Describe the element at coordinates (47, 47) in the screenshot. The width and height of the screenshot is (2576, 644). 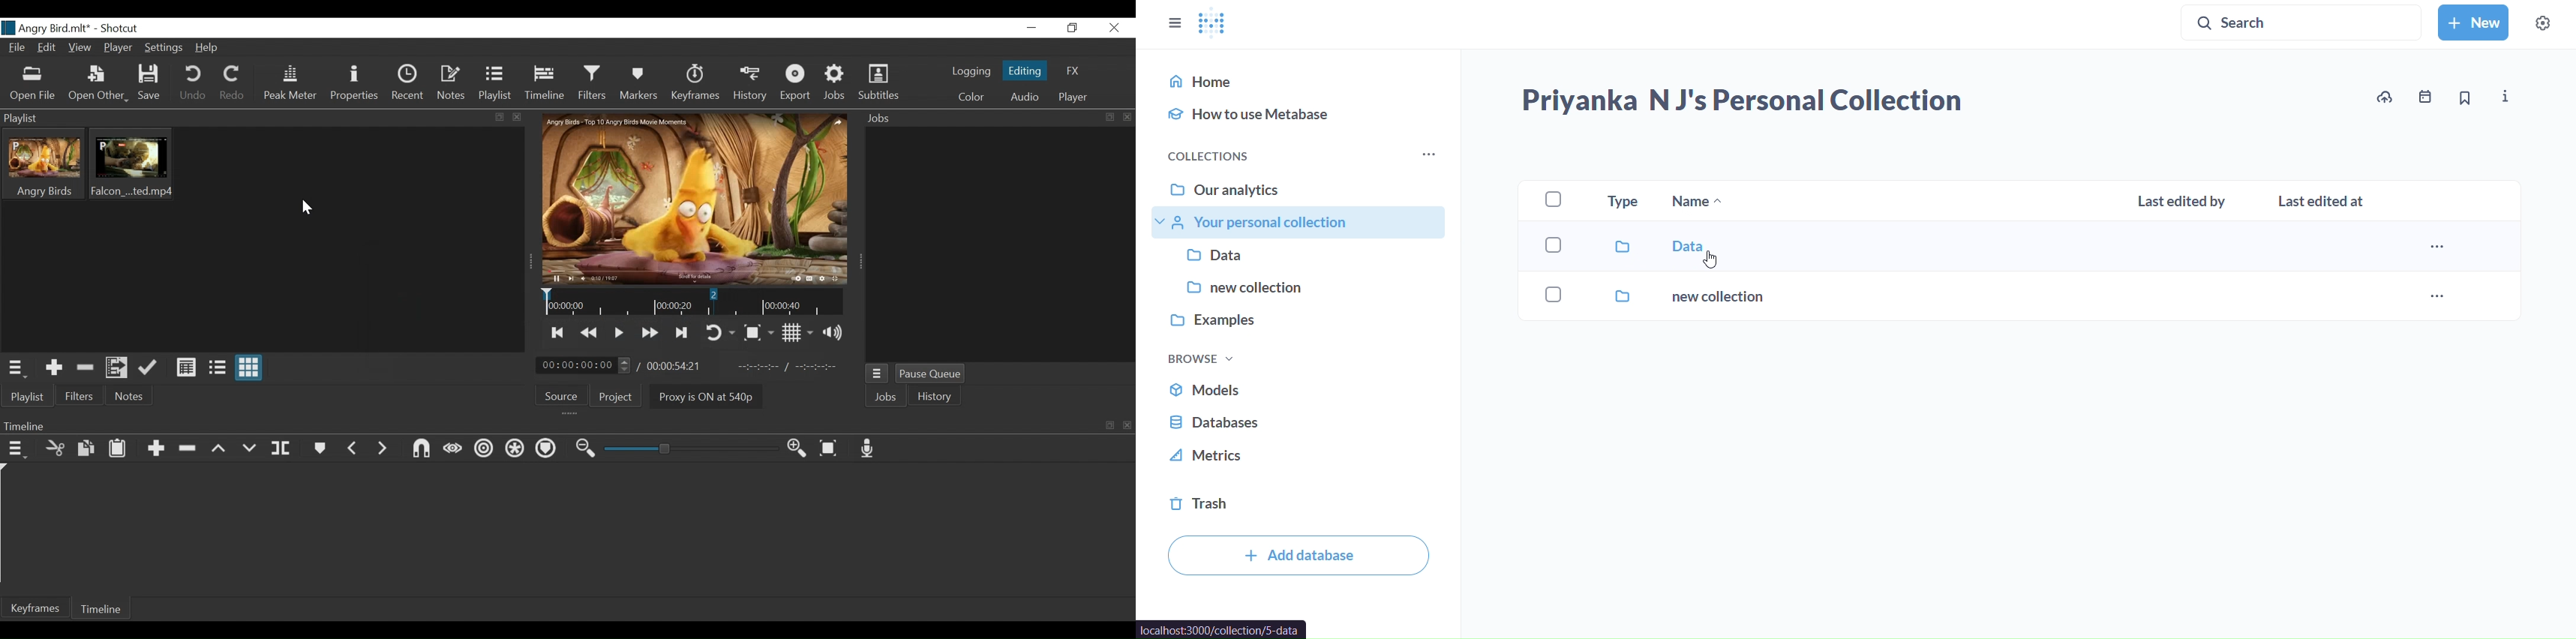
I see `Edit` at that location.